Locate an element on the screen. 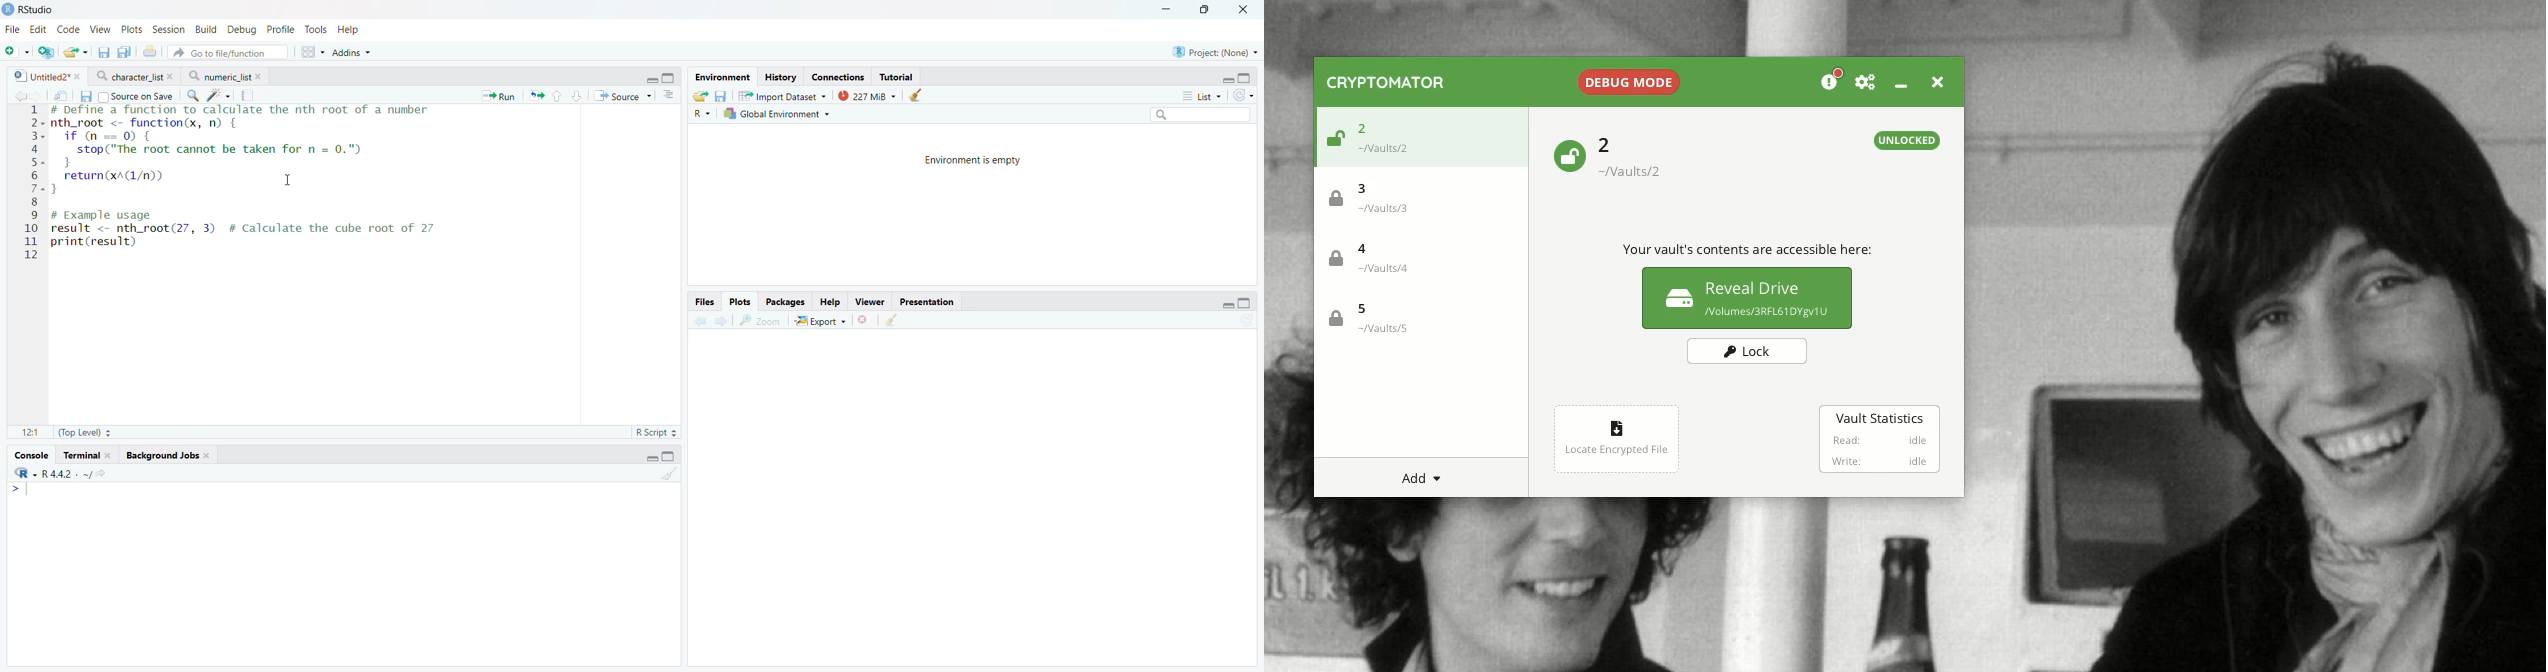  Plots is located at coordinates (741, 300).